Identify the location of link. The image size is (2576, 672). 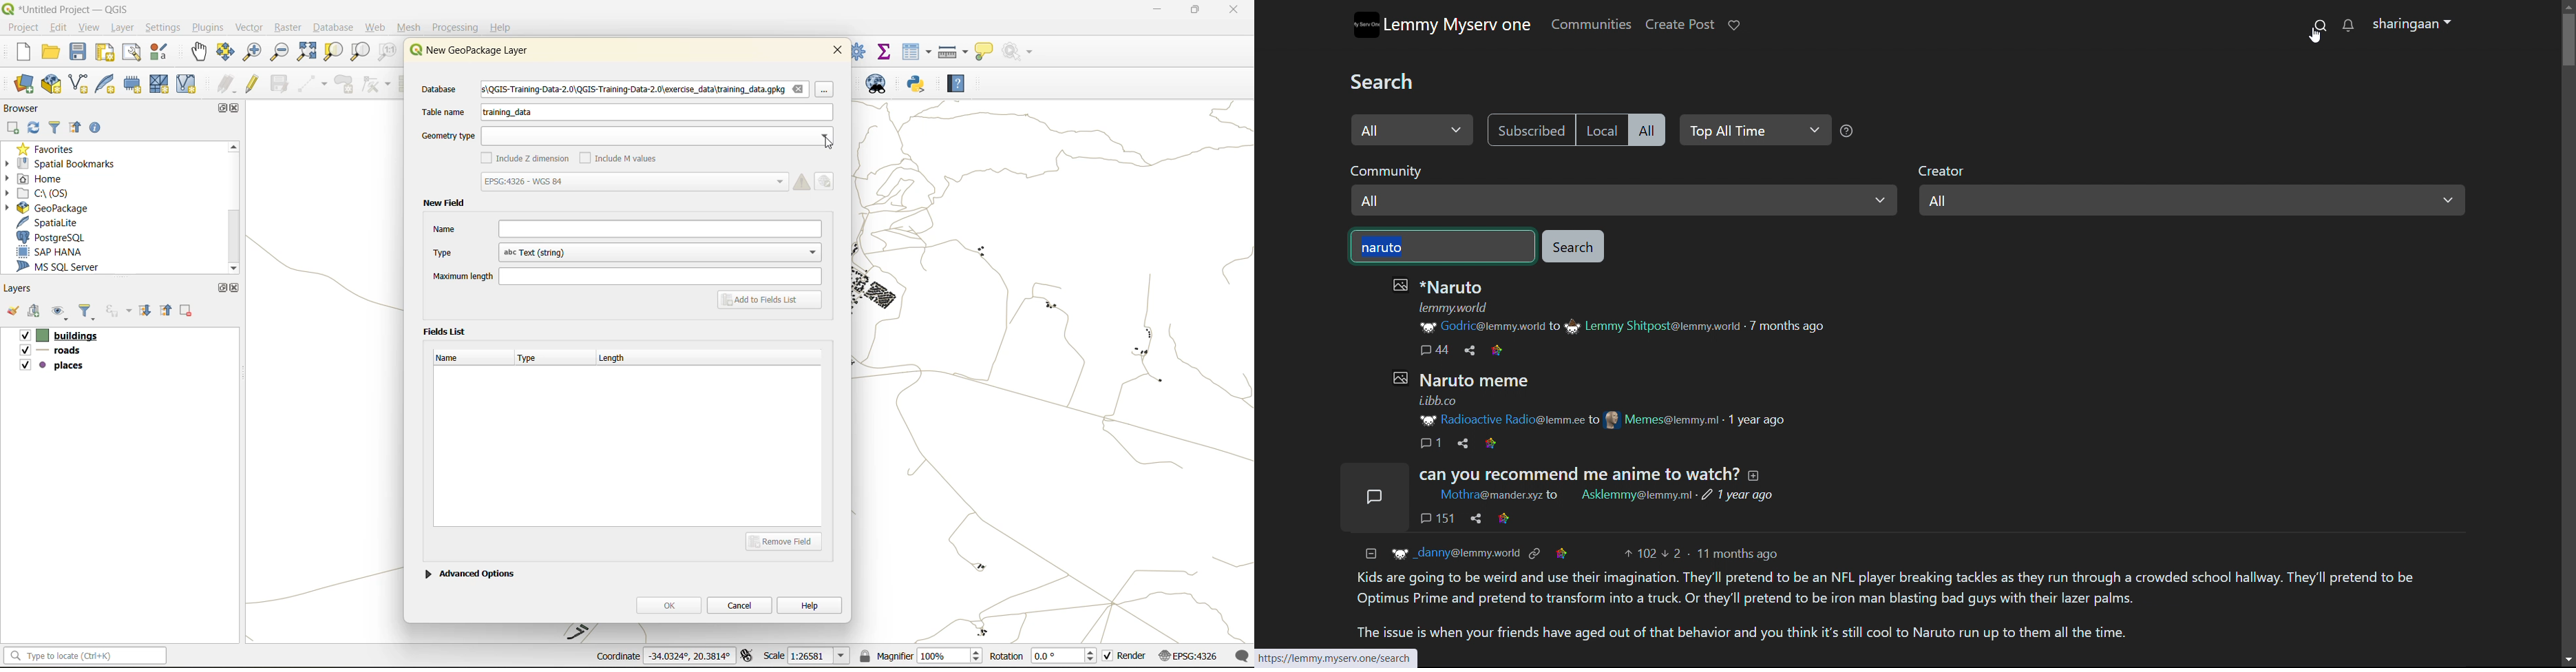
(1344, 656).